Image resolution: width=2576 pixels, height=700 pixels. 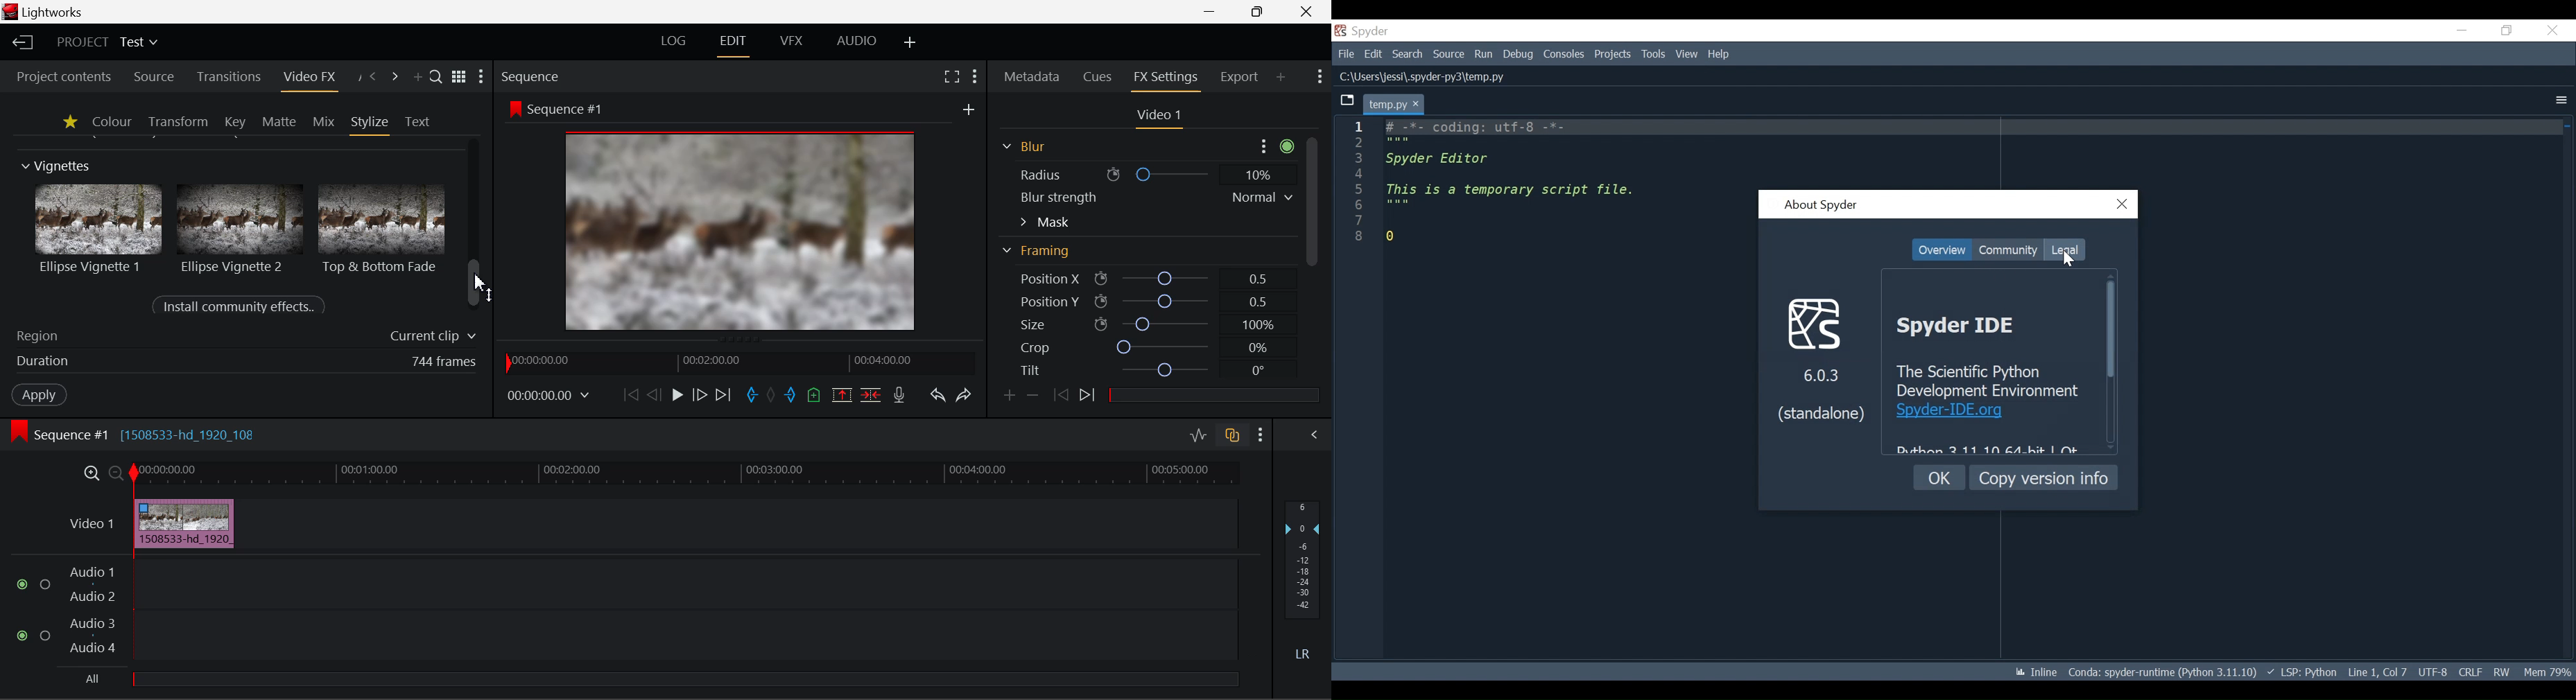 I want to click on Ellipse Vignette 2, so click(x=239, y=227).